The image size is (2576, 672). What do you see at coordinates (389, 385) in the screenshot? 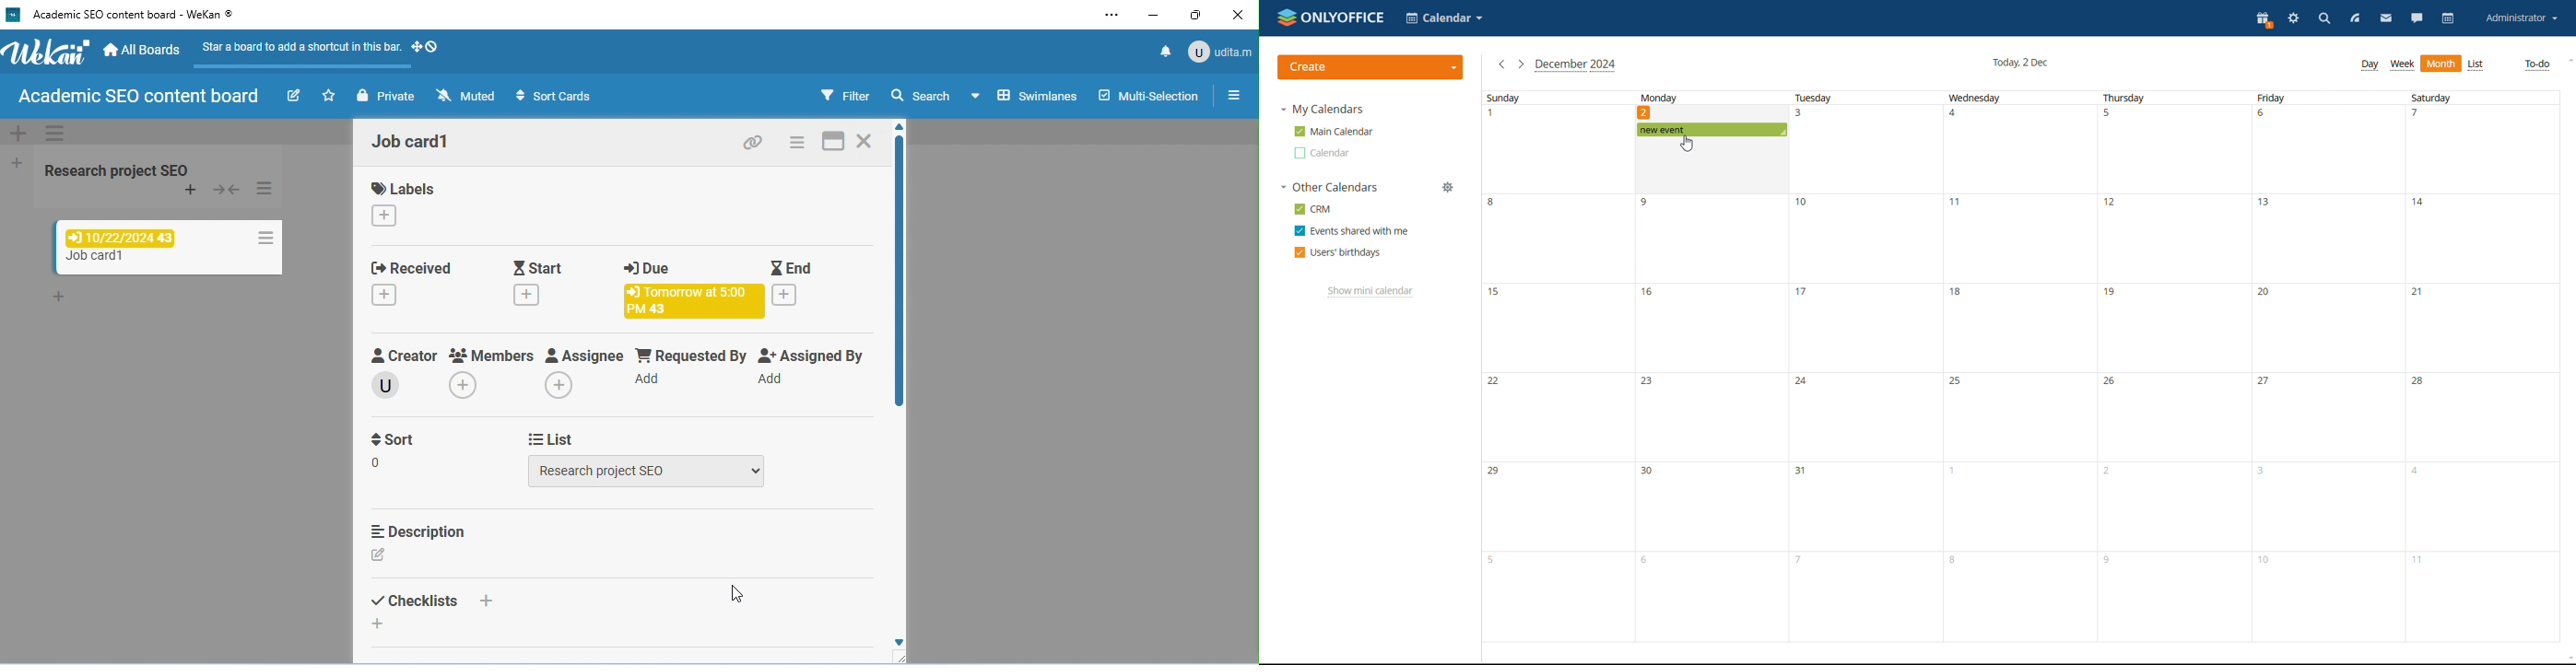
I see `creator name` at bounding box center [389, 385].